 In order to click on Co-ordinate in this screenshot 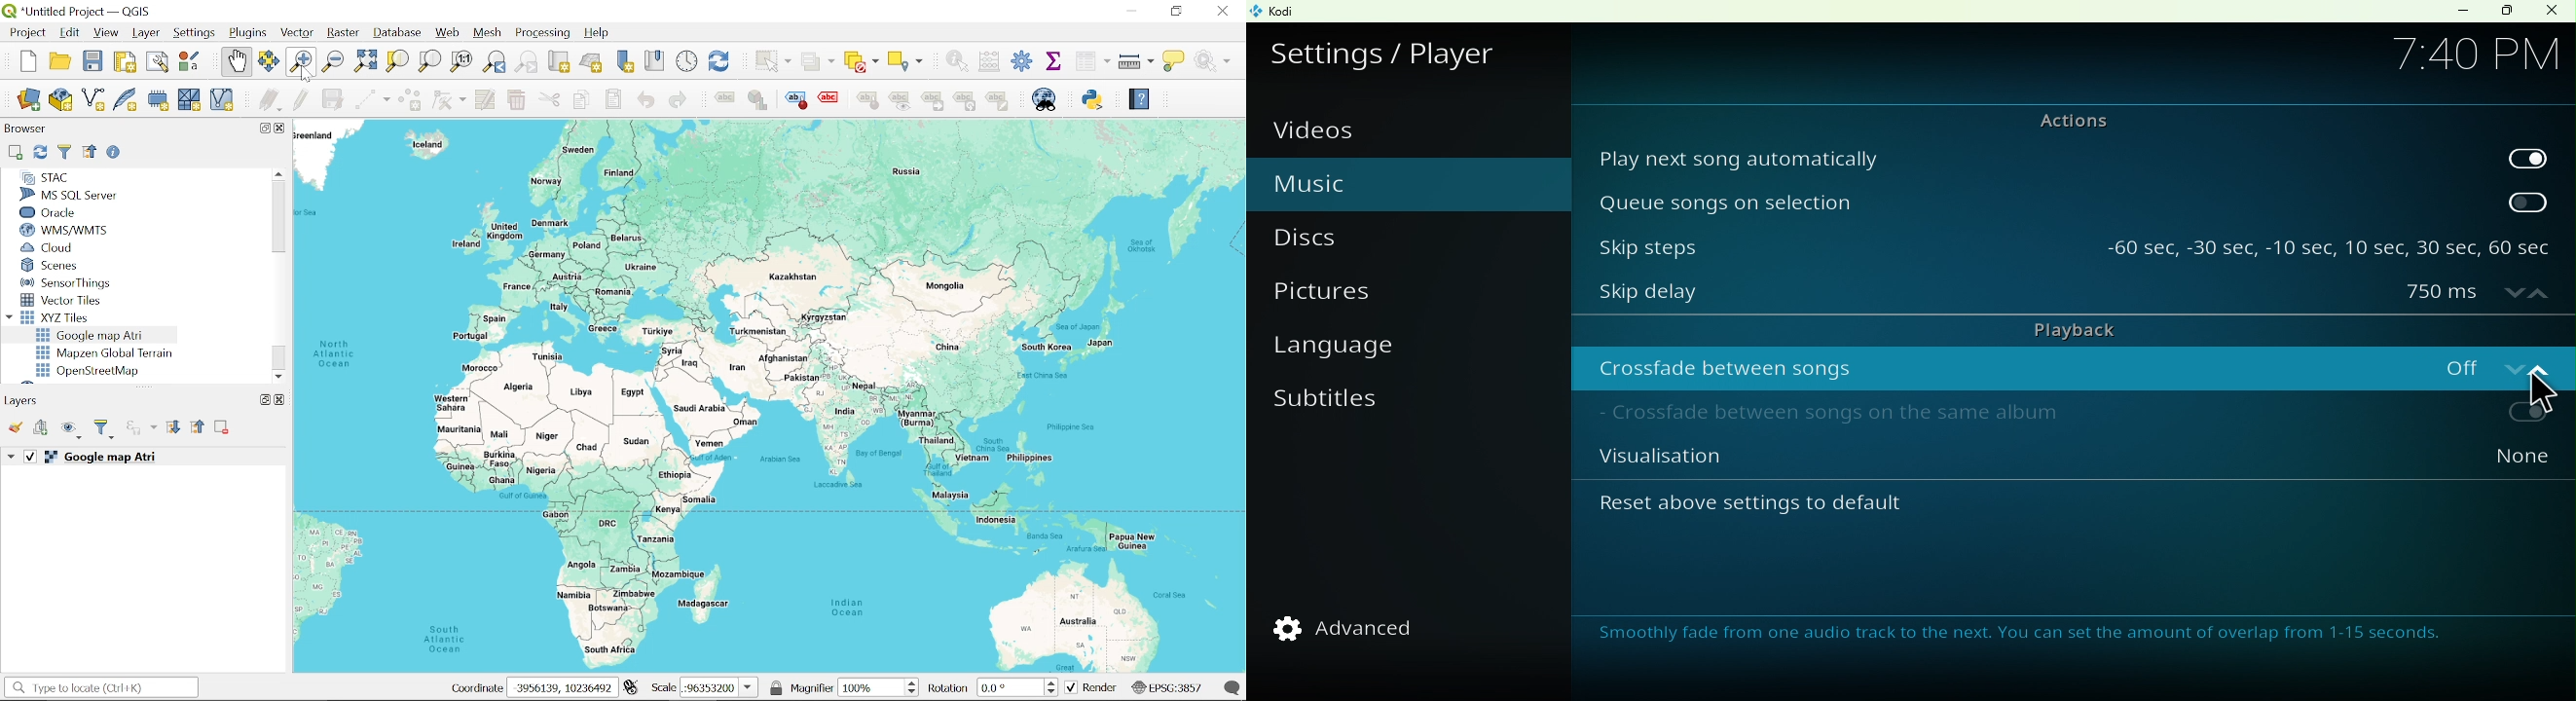, I will do `click(564, 687)`.